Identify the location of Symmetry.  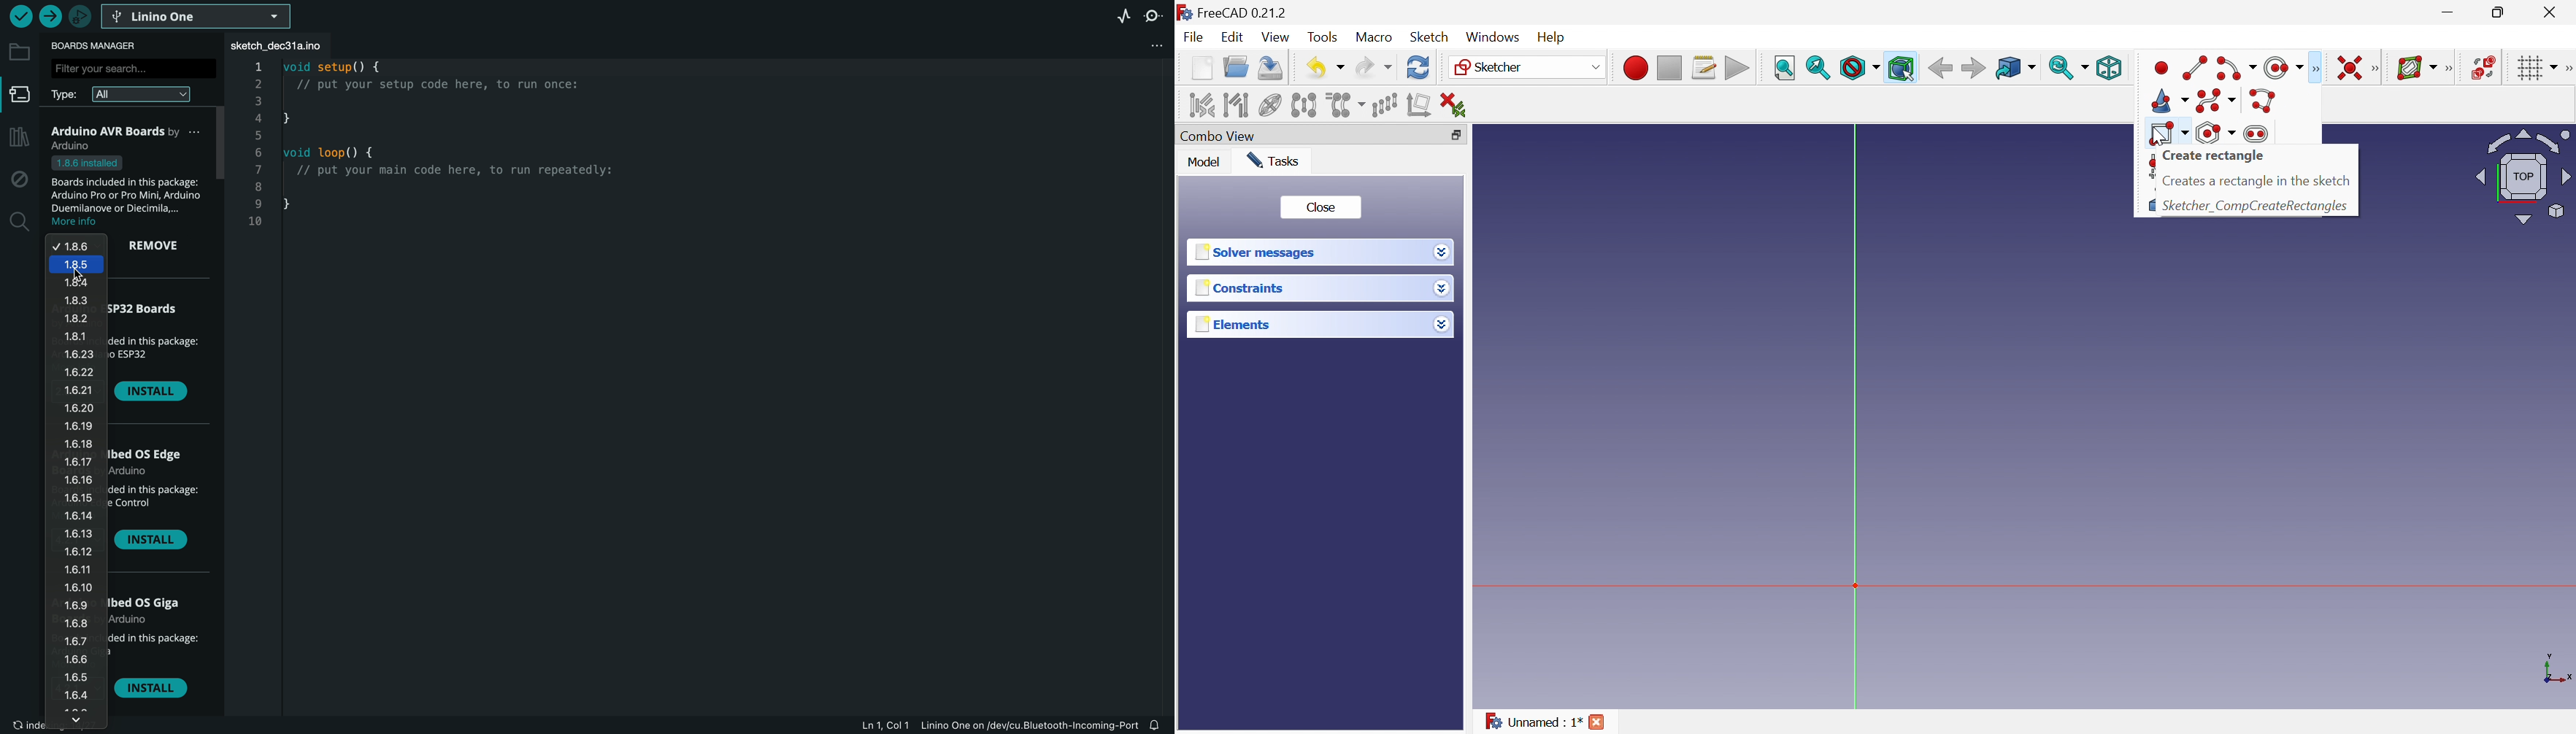
(1304, 106).